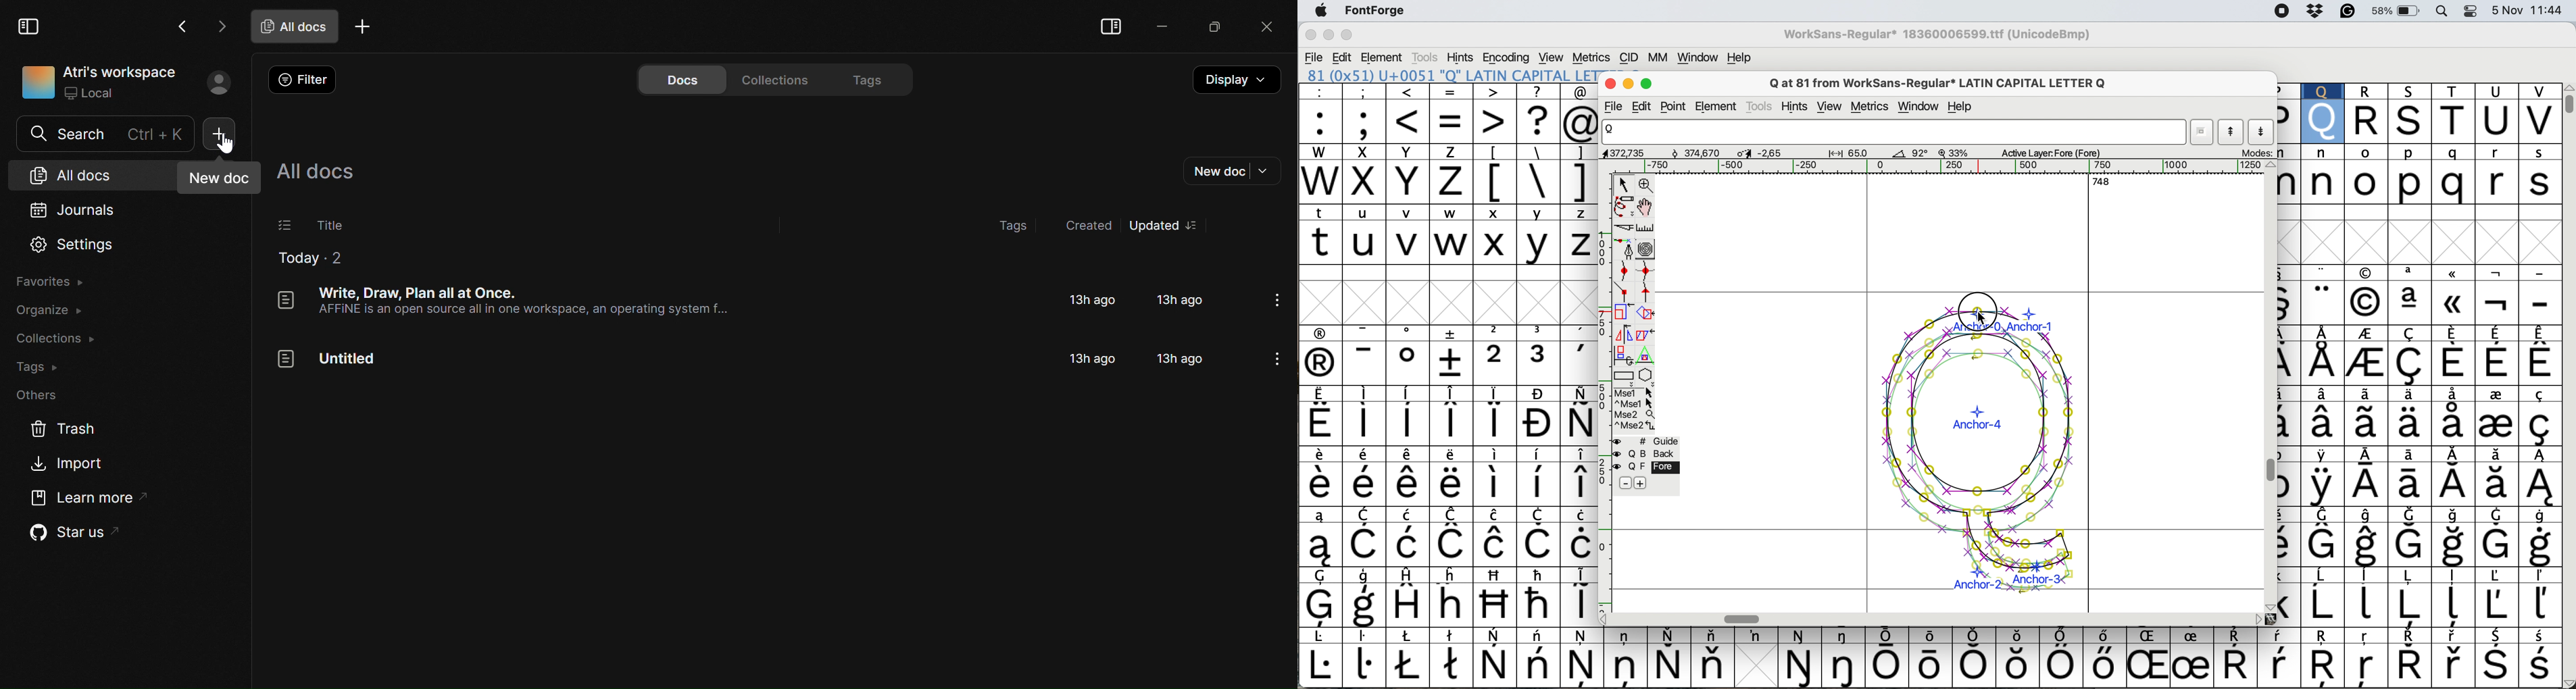 This screenshot has width=2576, height=700. What do you see at coordinates (1647, 229) in the screenshot?
I see `measure distance` at bounding box center [1647, 229].